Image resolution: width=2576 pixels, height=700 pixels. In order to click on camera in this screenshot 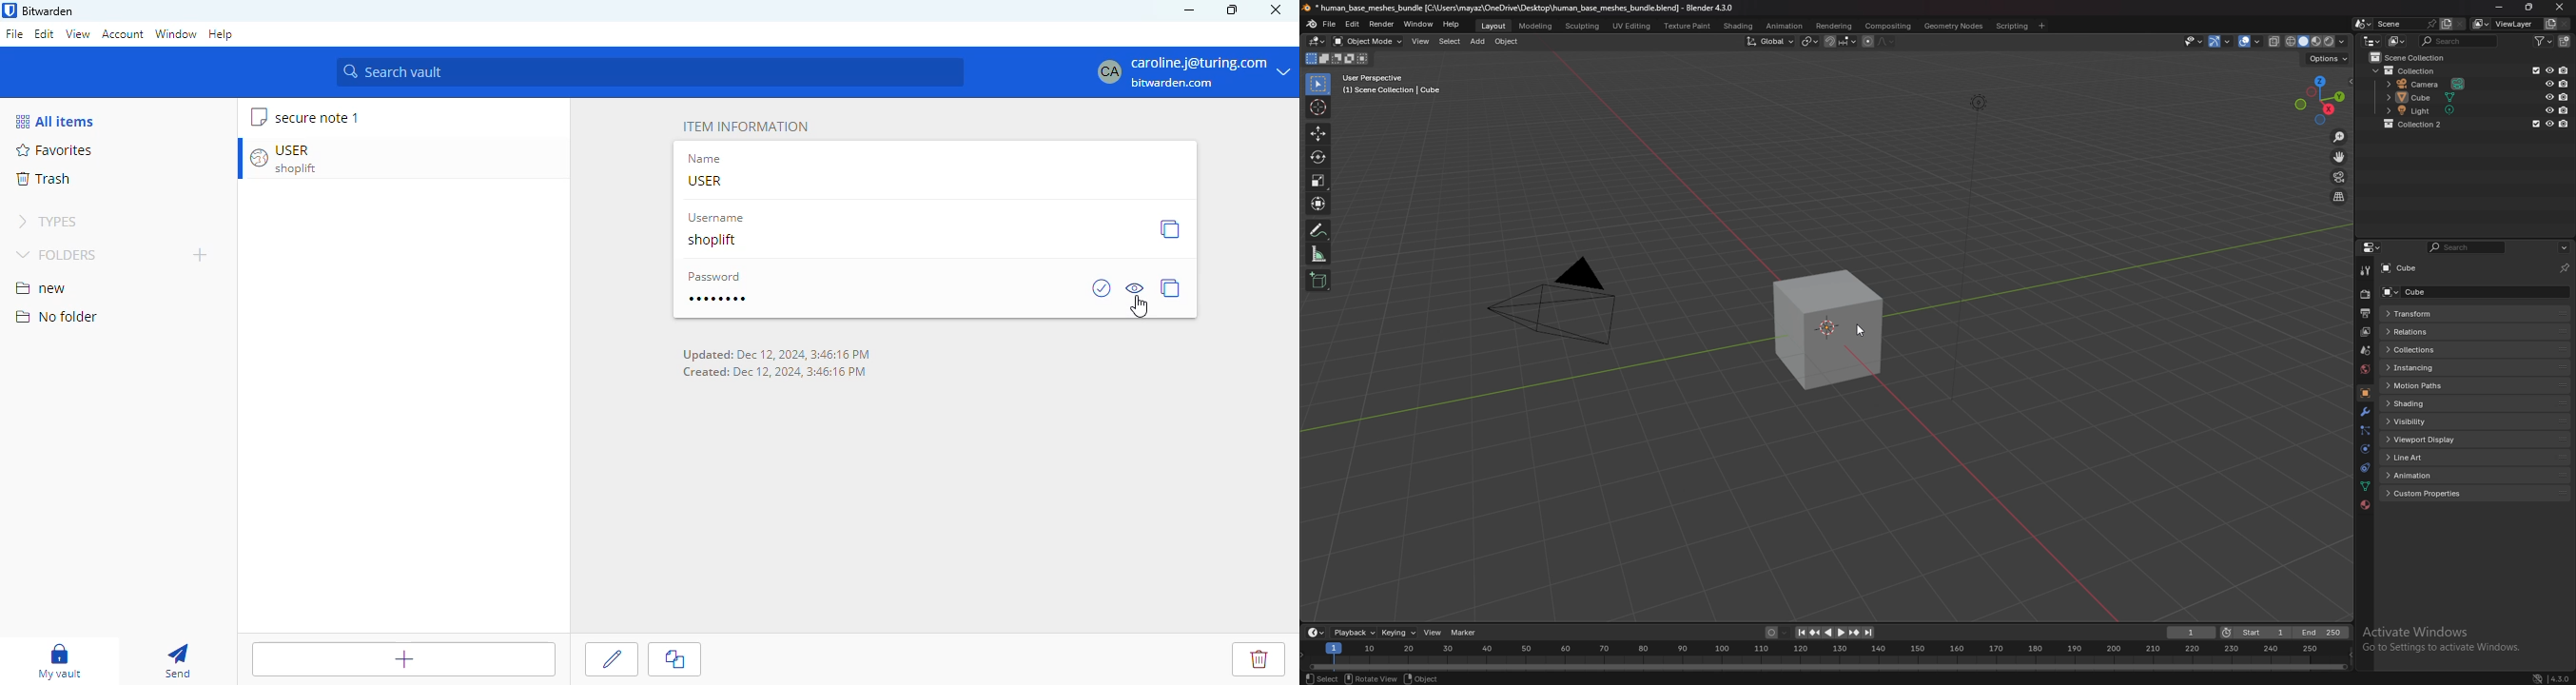, I will do `click(2430, 82)`.